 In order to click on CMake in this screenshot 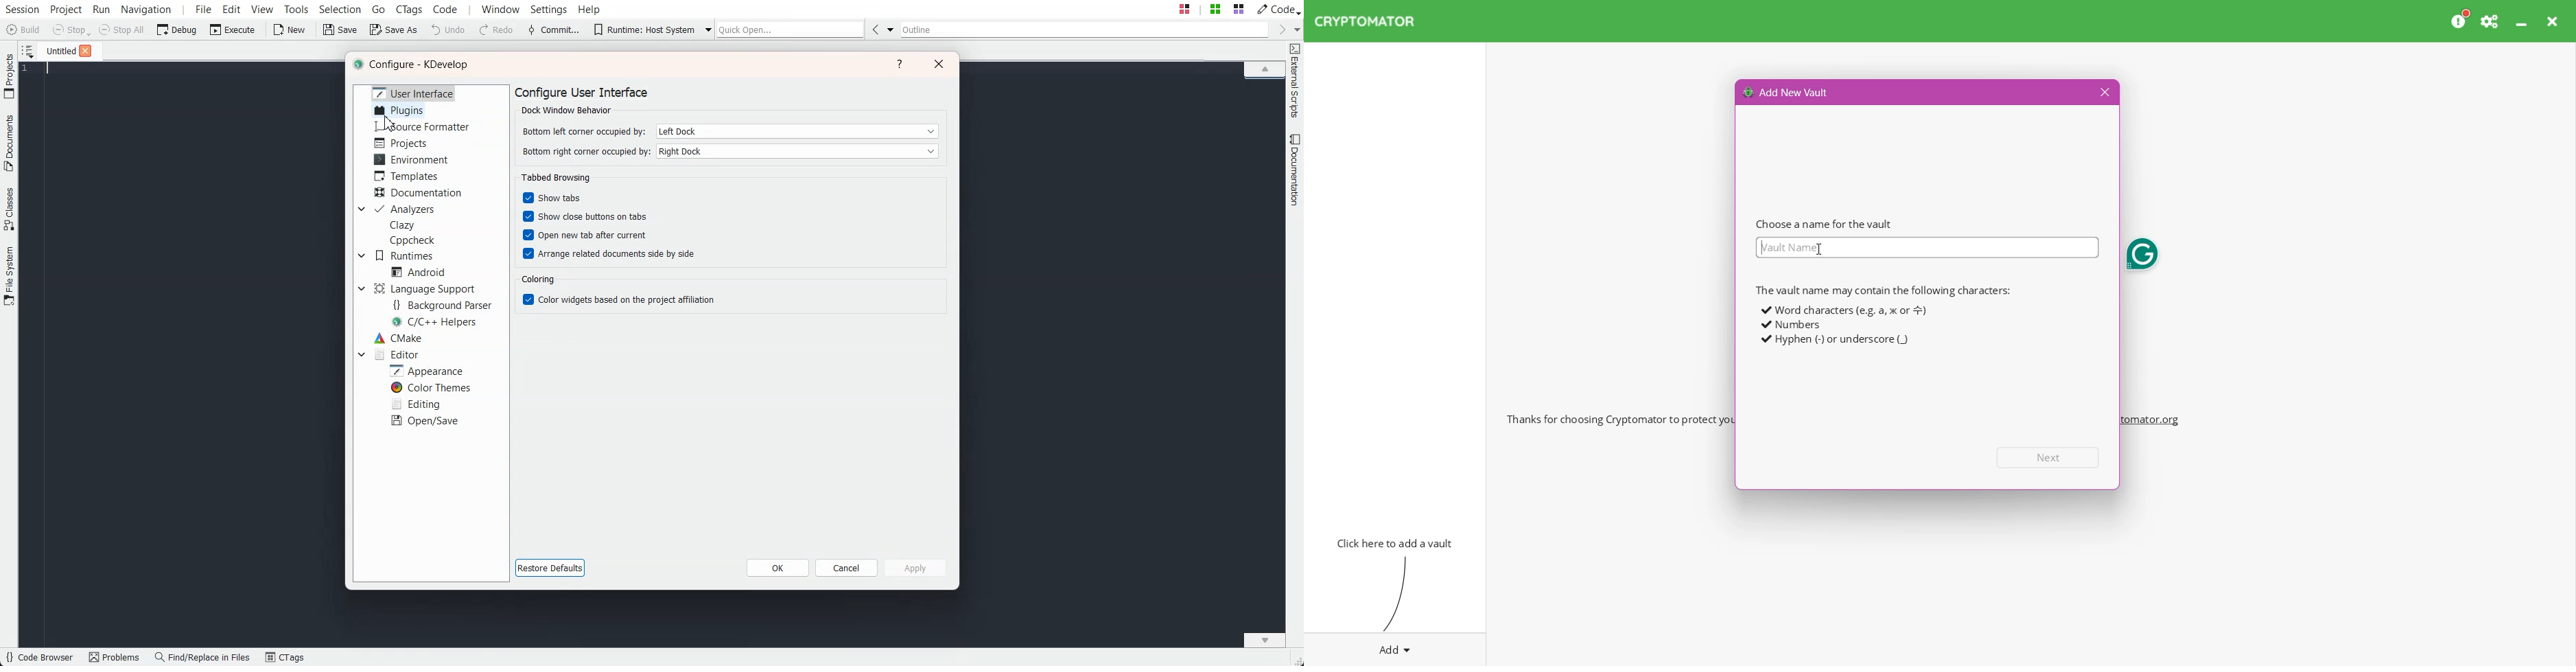, I will do `click(397, 338)`.